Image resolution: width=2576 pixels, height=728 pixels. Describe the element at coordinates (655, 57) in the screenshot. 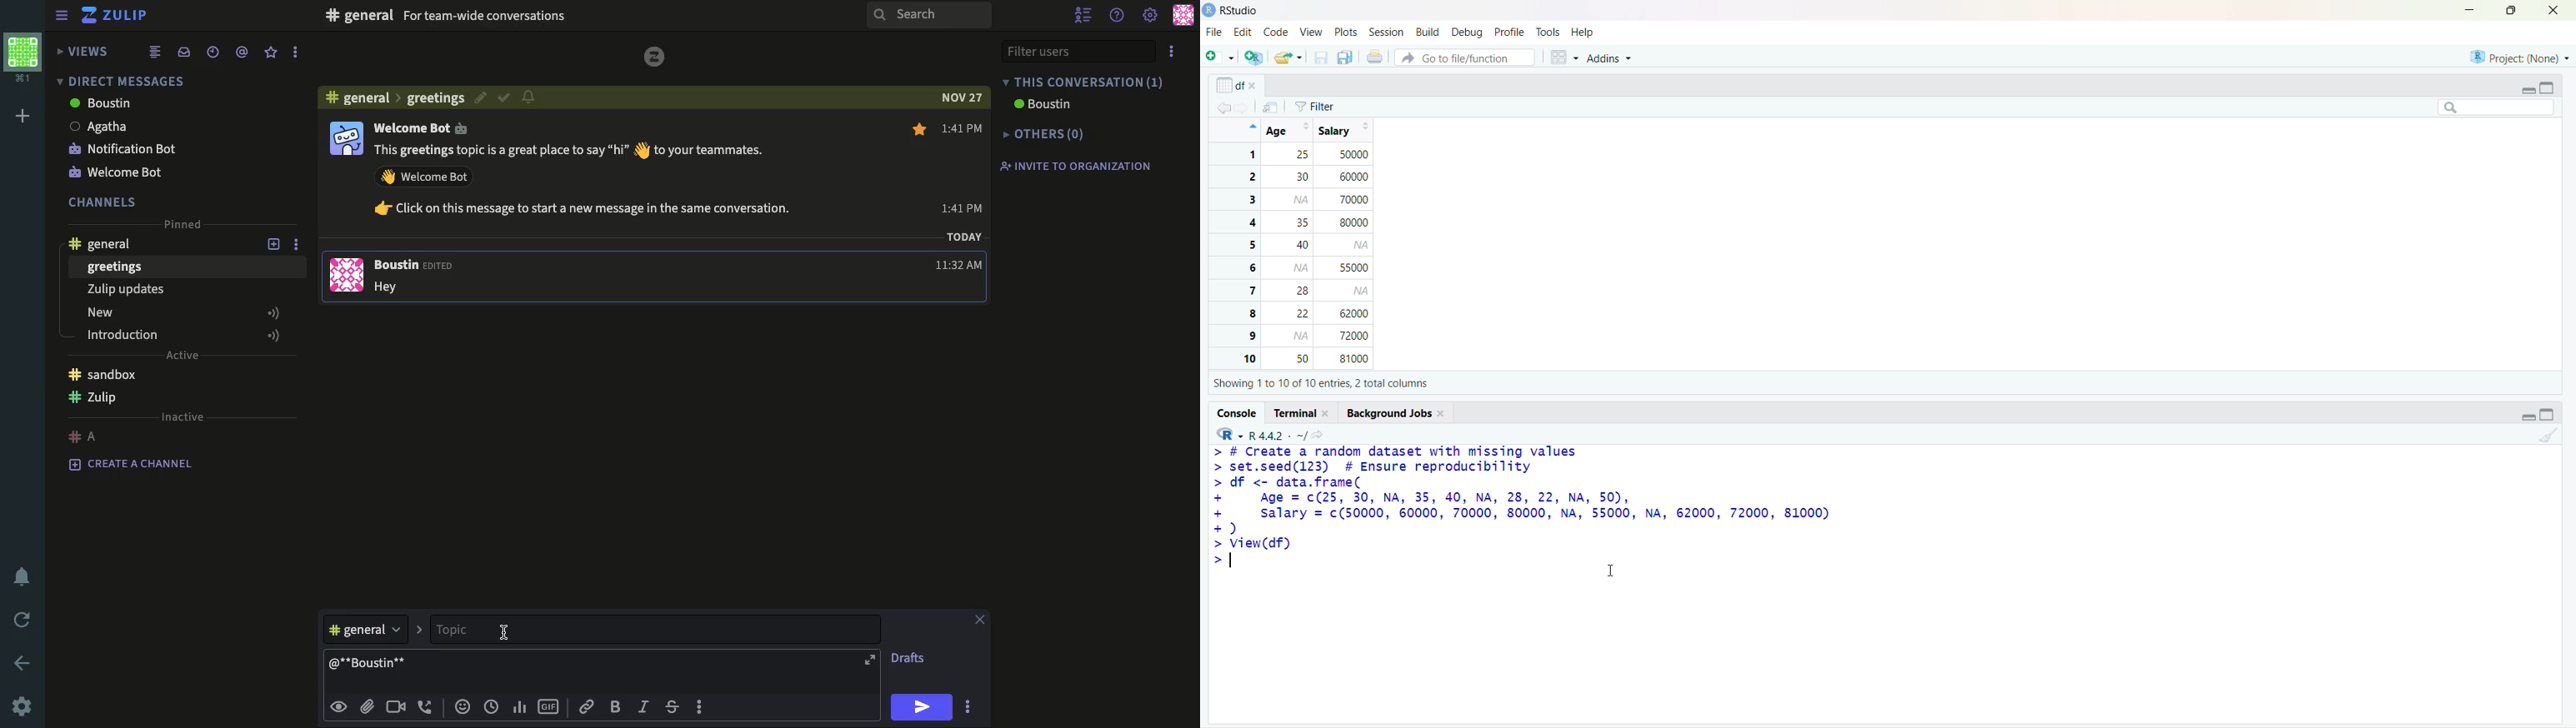

I see `logo` at that location.